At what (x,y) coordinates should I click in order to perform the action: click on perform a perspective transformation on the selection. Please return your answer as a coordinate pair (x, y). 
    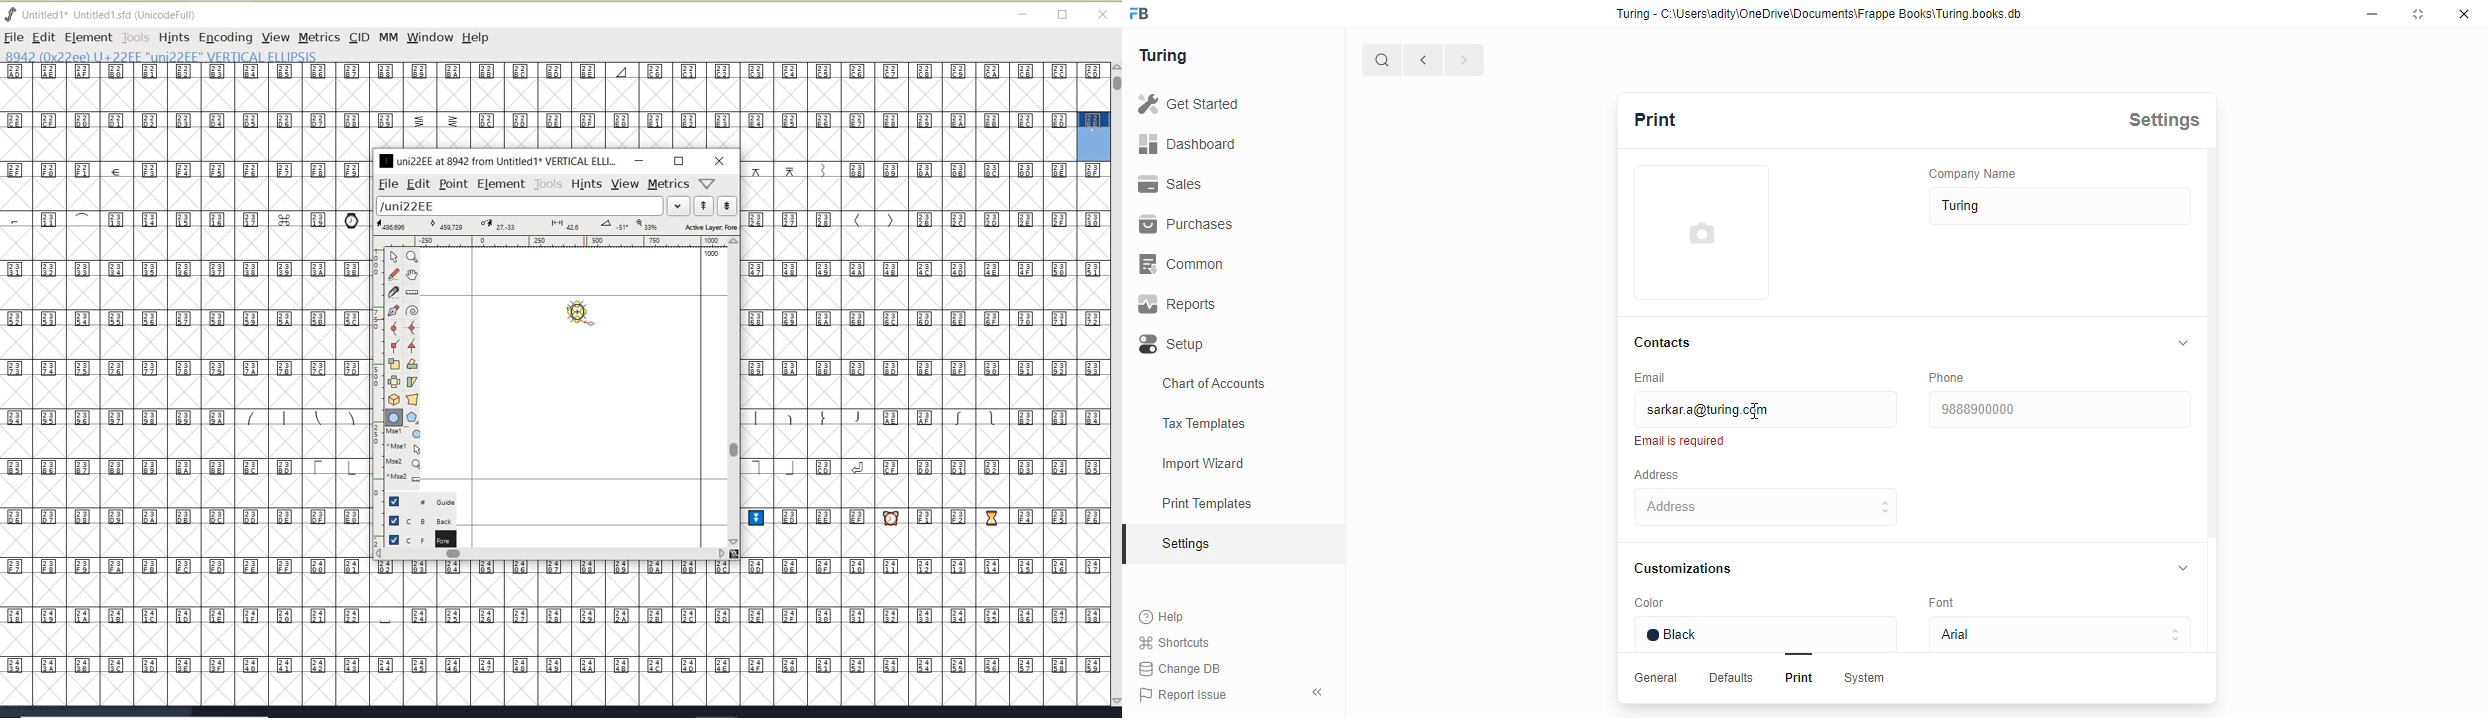
    Looking at the image, I should click on (413, 399).